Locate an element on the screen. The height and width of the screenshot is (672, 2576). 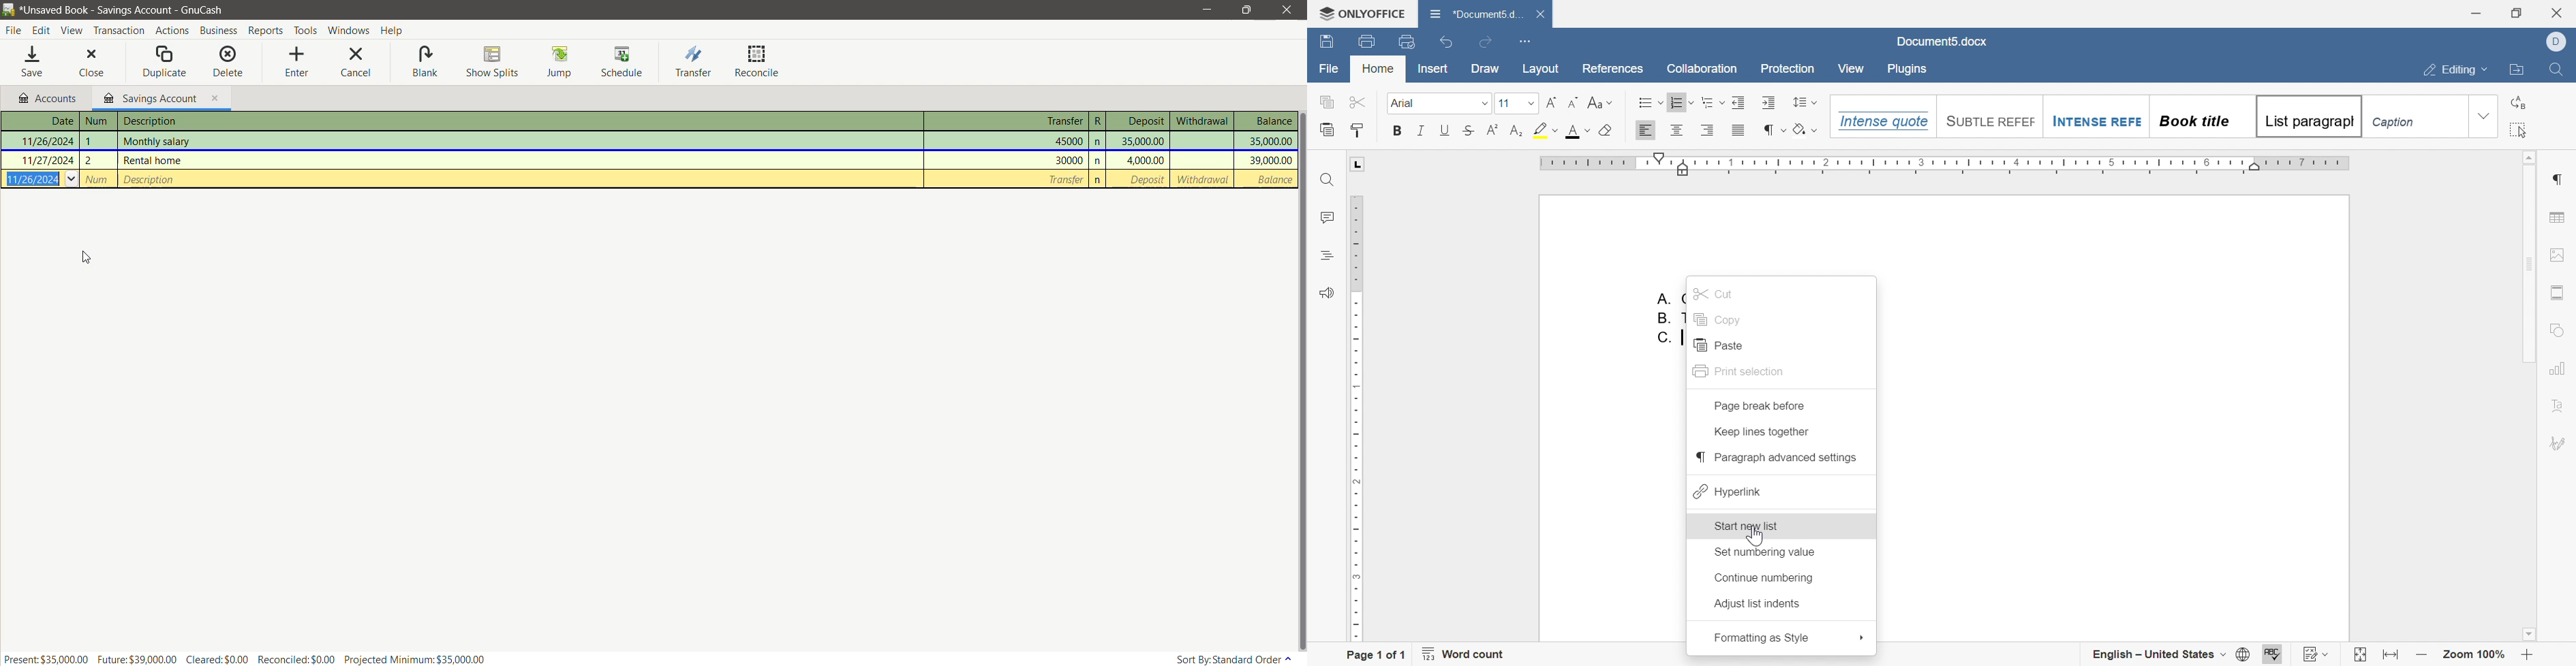
copy is located at coordinates (1328, 101).